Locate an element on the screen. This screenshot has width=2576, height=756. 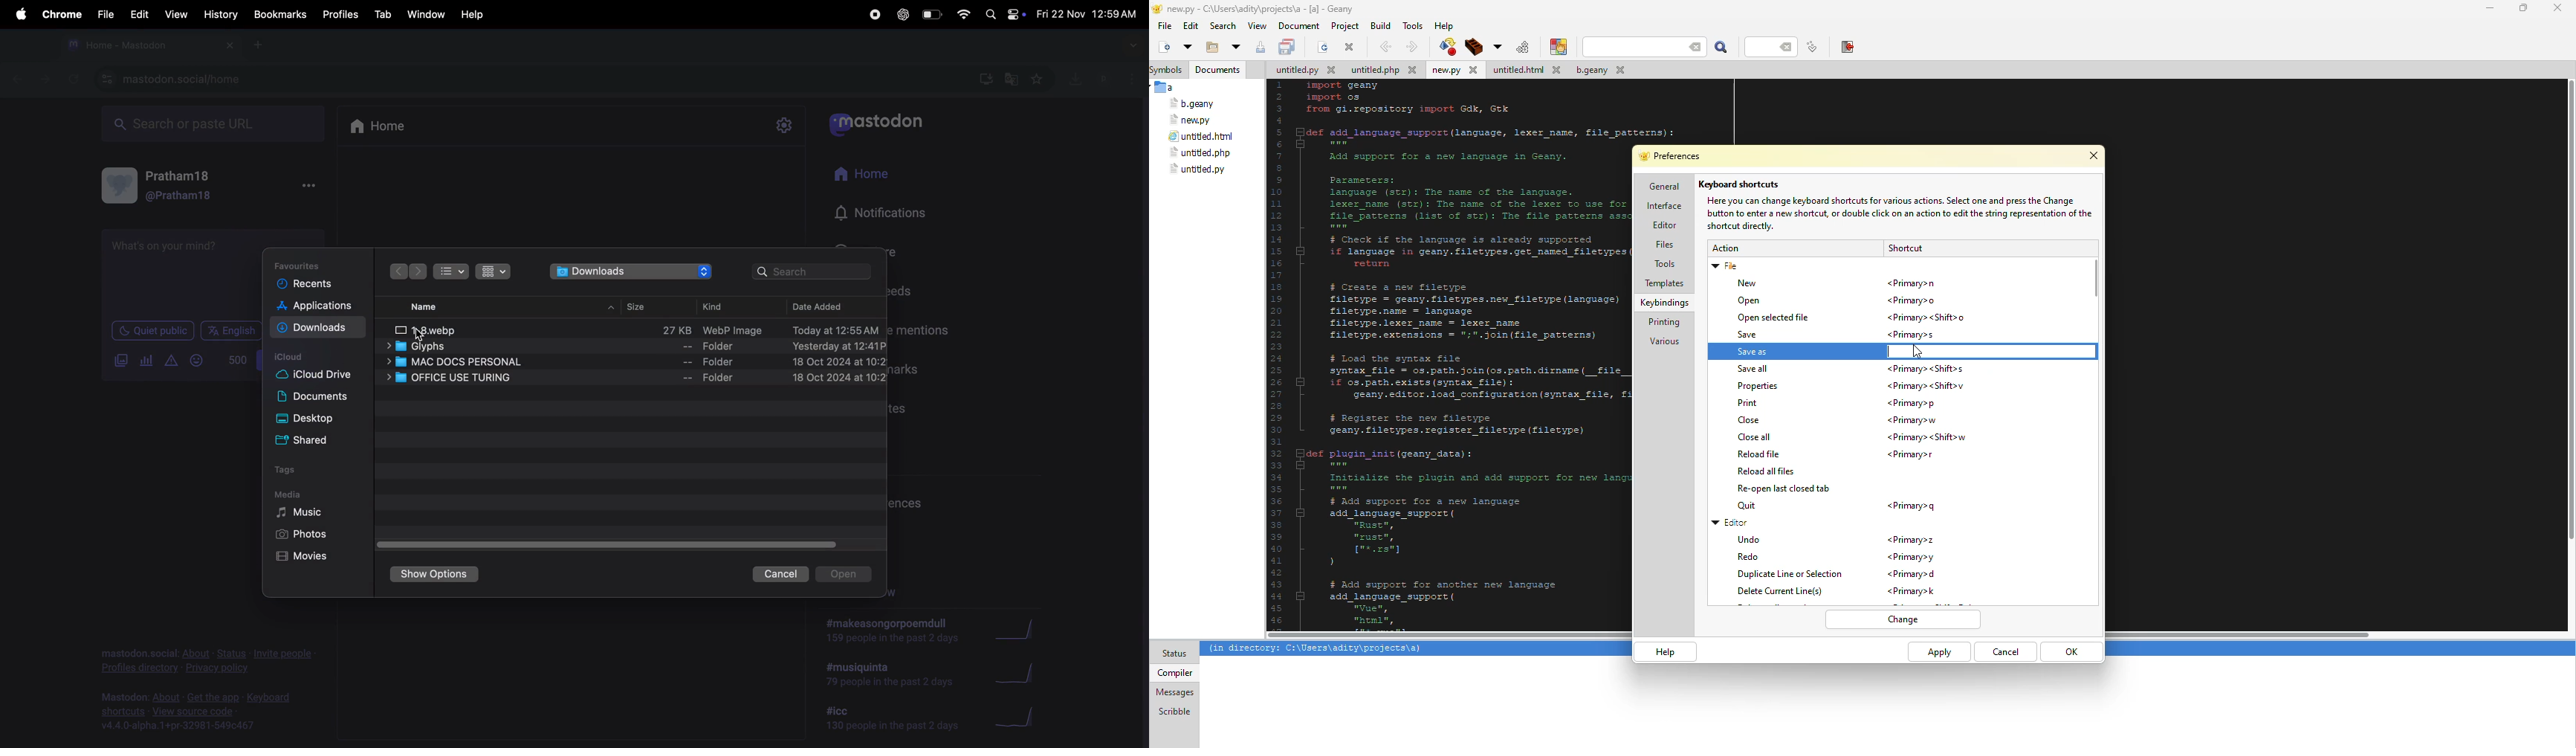
spotlight search is located at coordinates (992, 13).